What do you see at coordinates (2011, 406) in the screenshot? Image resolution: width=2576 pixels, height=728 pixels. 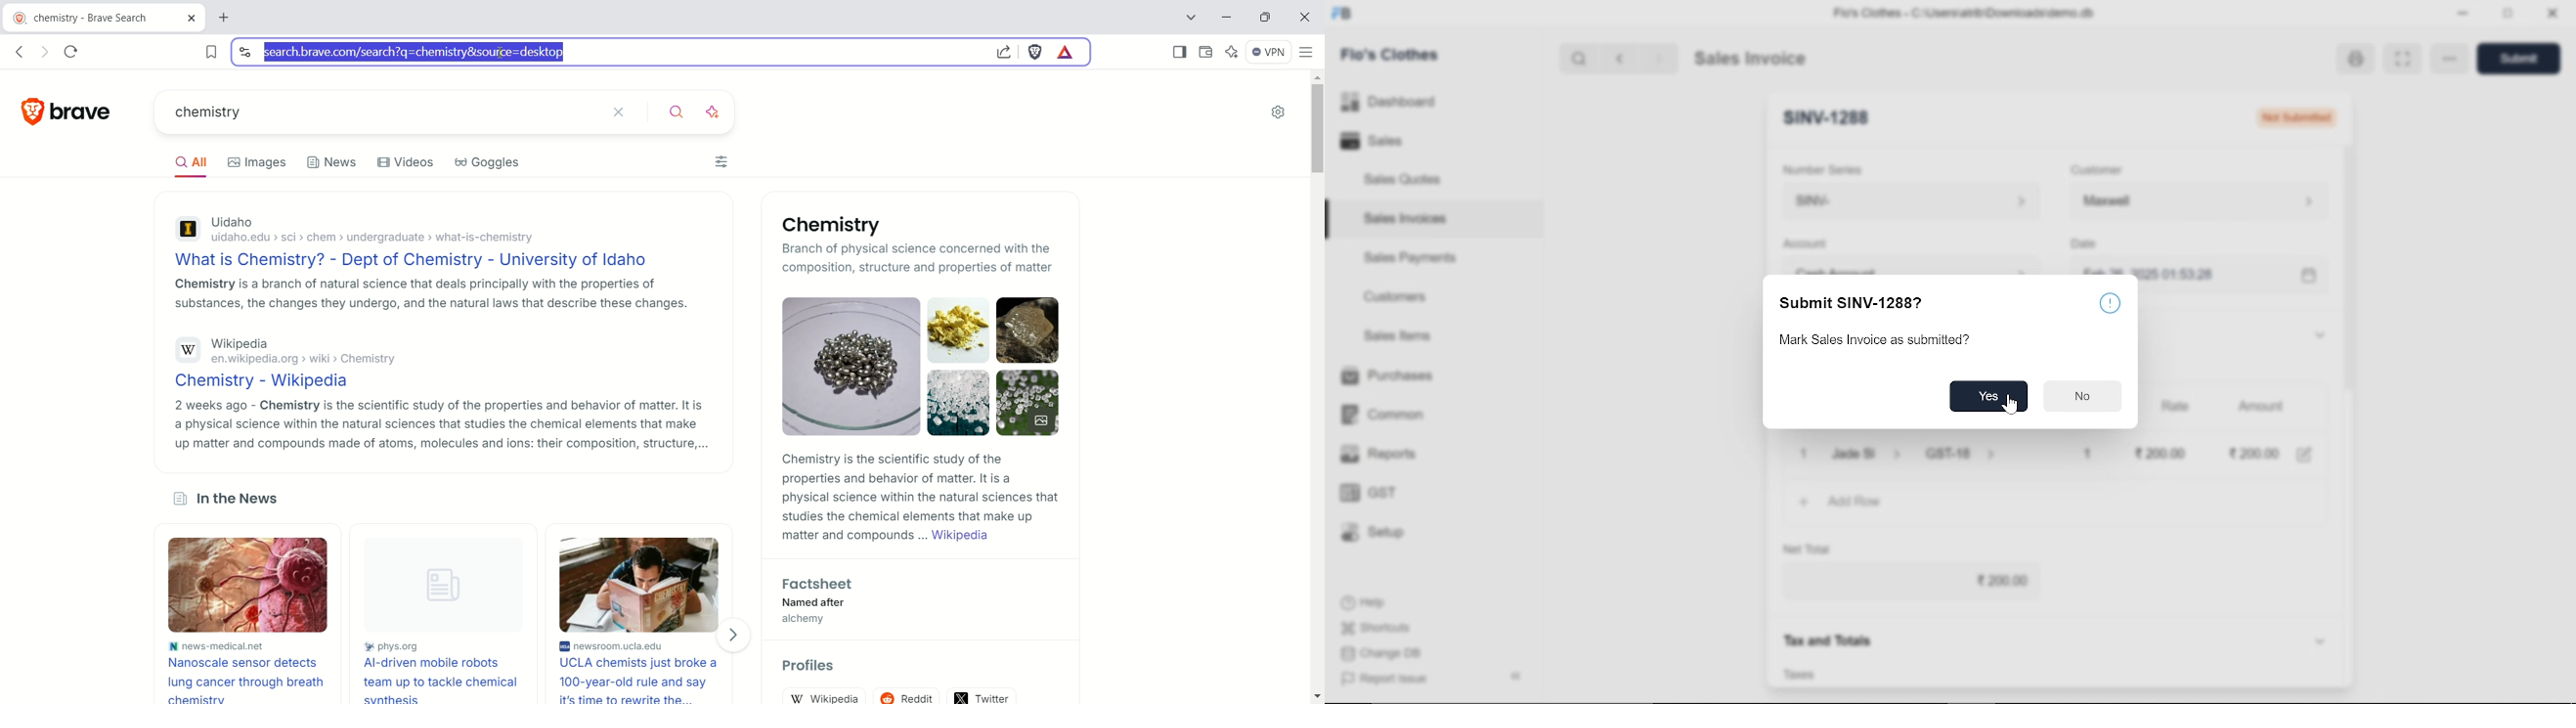 I see `cursor` at bounding box center [2011, 406].